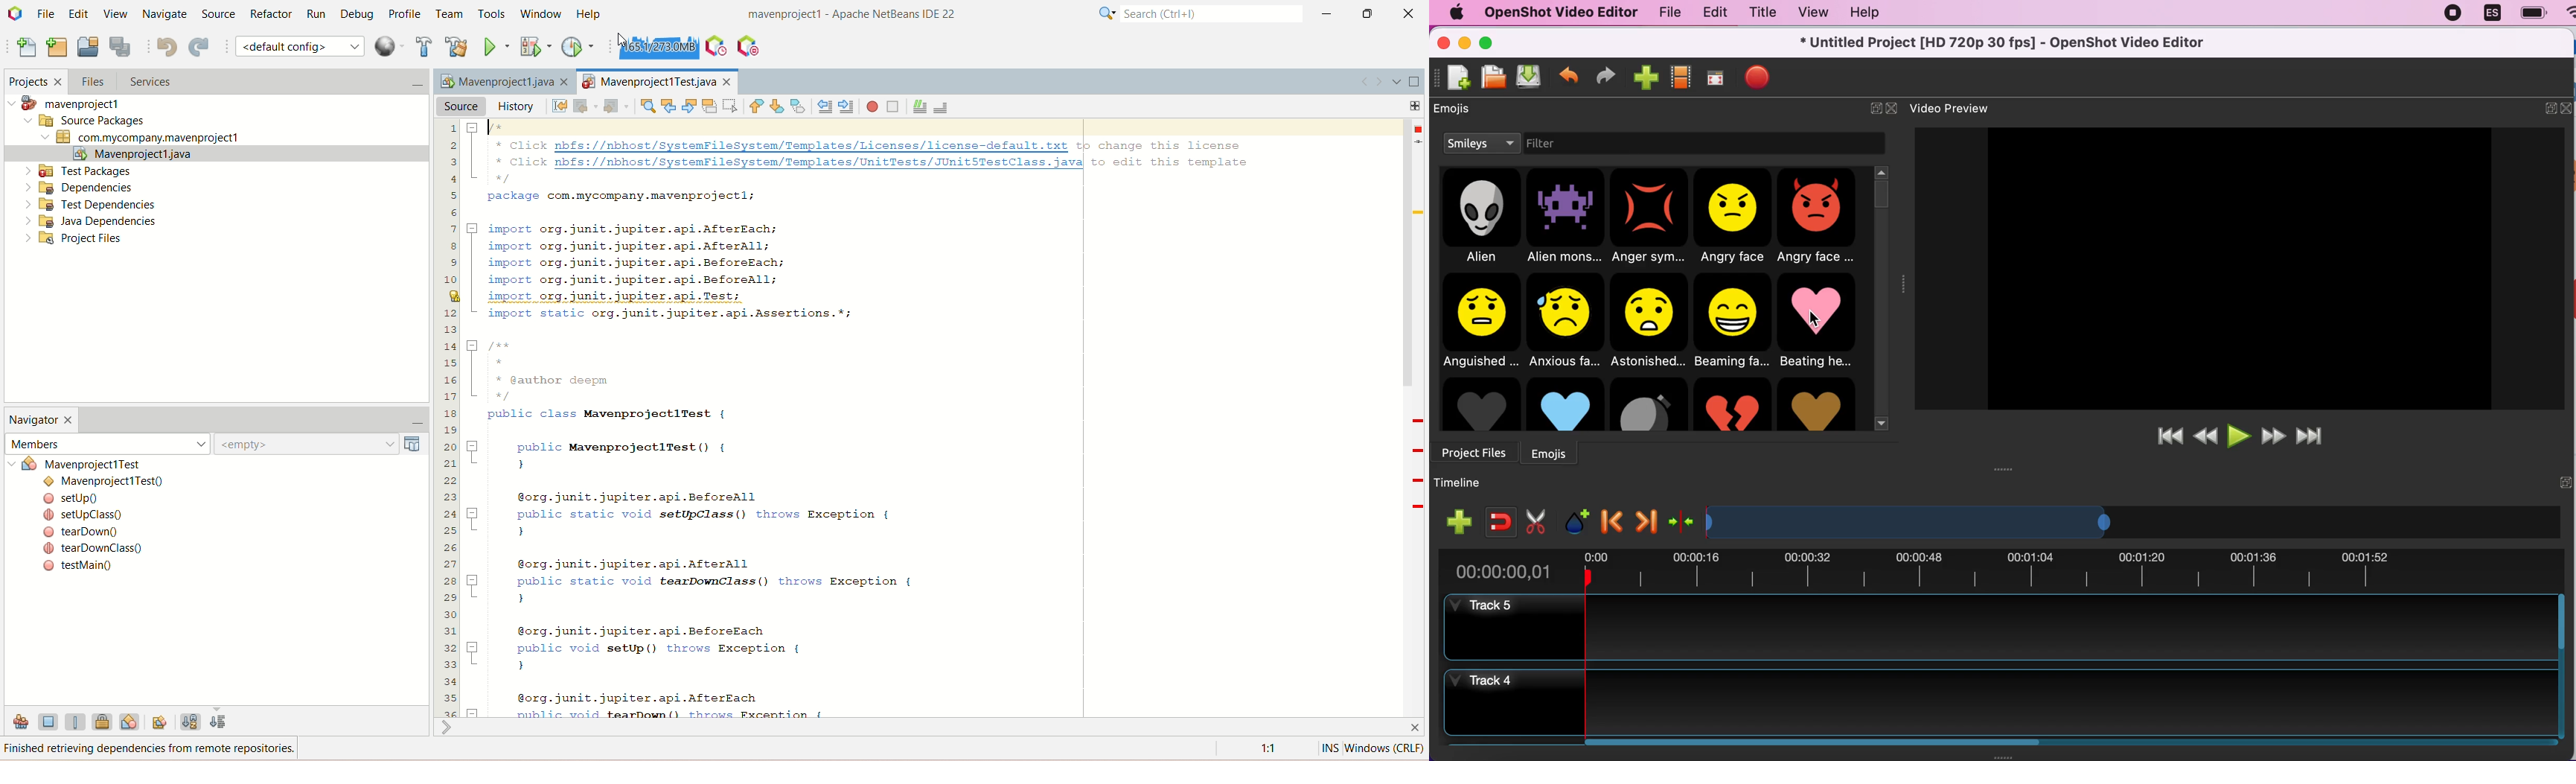 The image size is (2576, 784). I want to click on wifi, so click(2568, 17).